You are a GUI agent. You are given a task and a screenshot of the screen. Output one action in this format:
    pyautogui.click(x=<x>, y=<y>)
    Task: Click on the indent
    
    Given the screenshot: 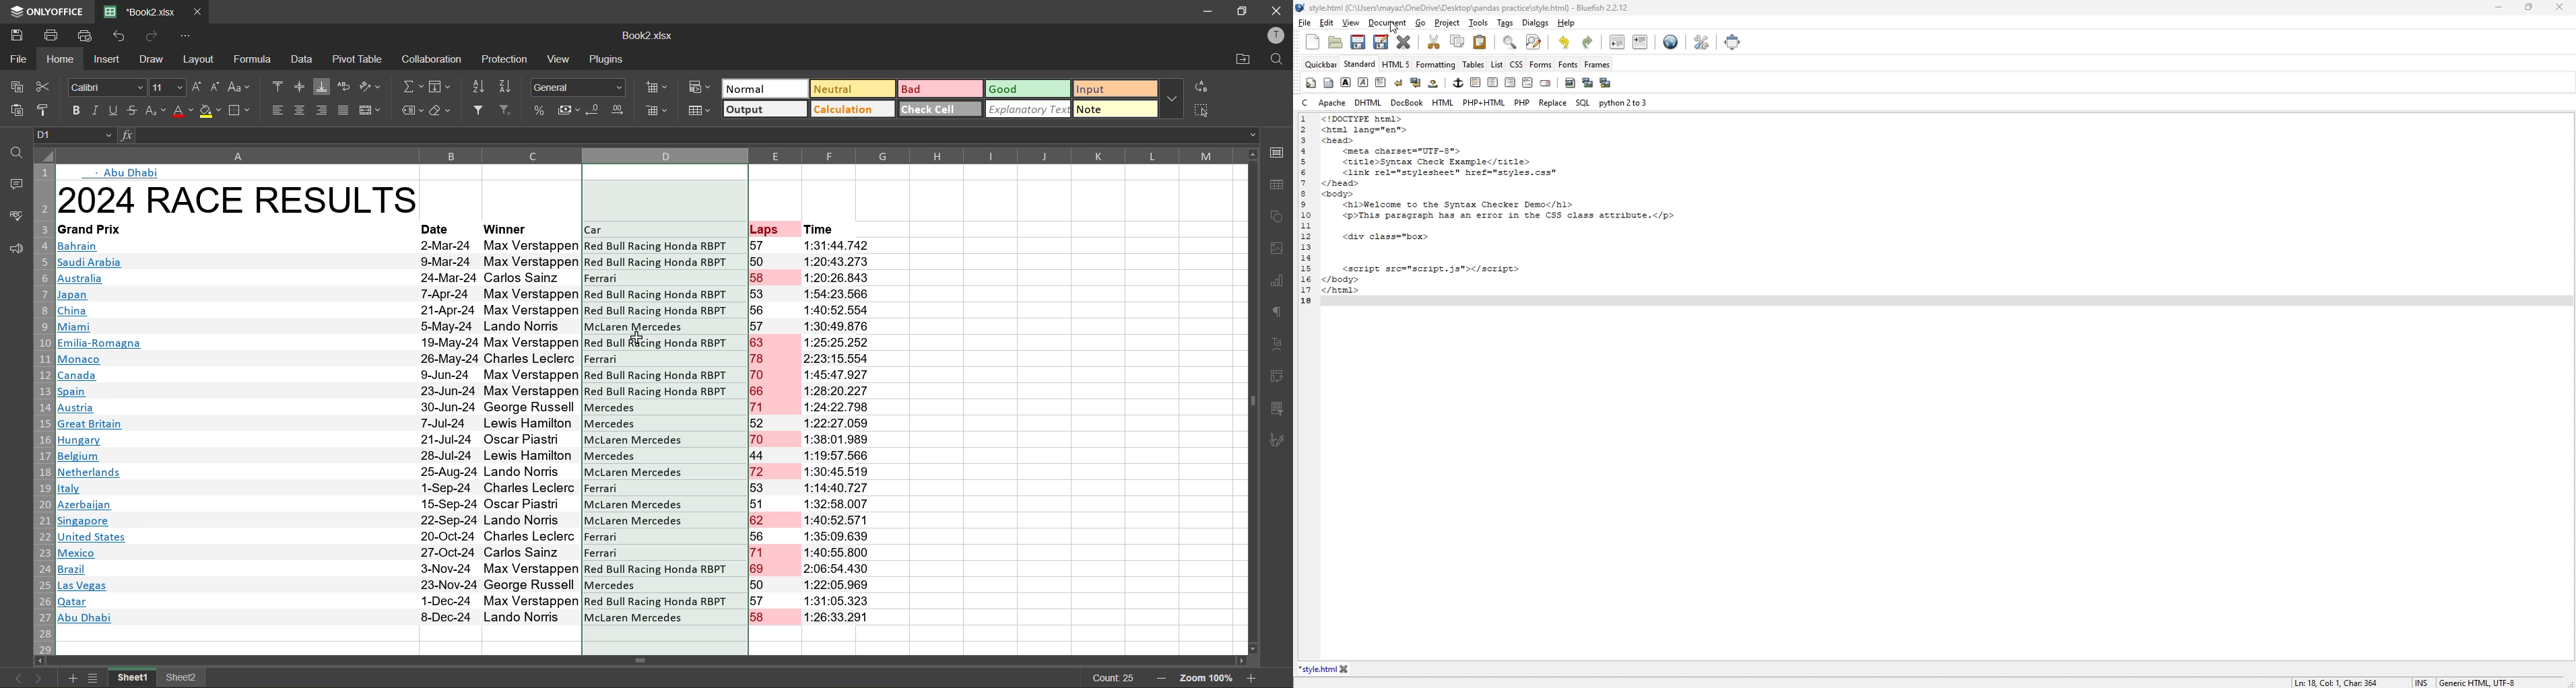 What is the action you would take?
    pyautogui.click(x=1641, y=41)
    